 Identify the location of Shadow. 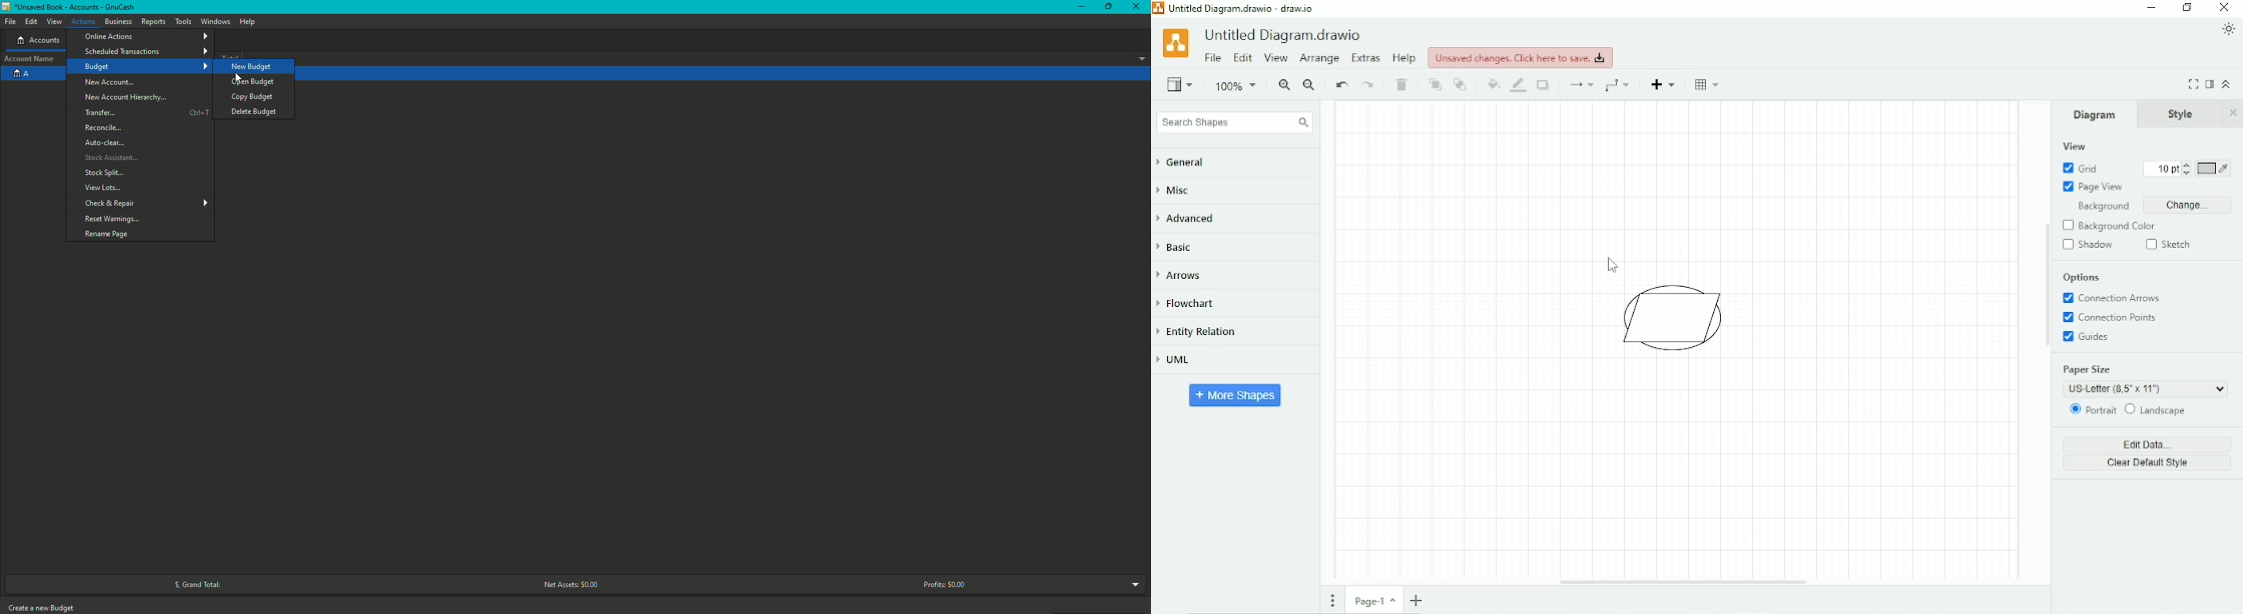
(2088, 245).